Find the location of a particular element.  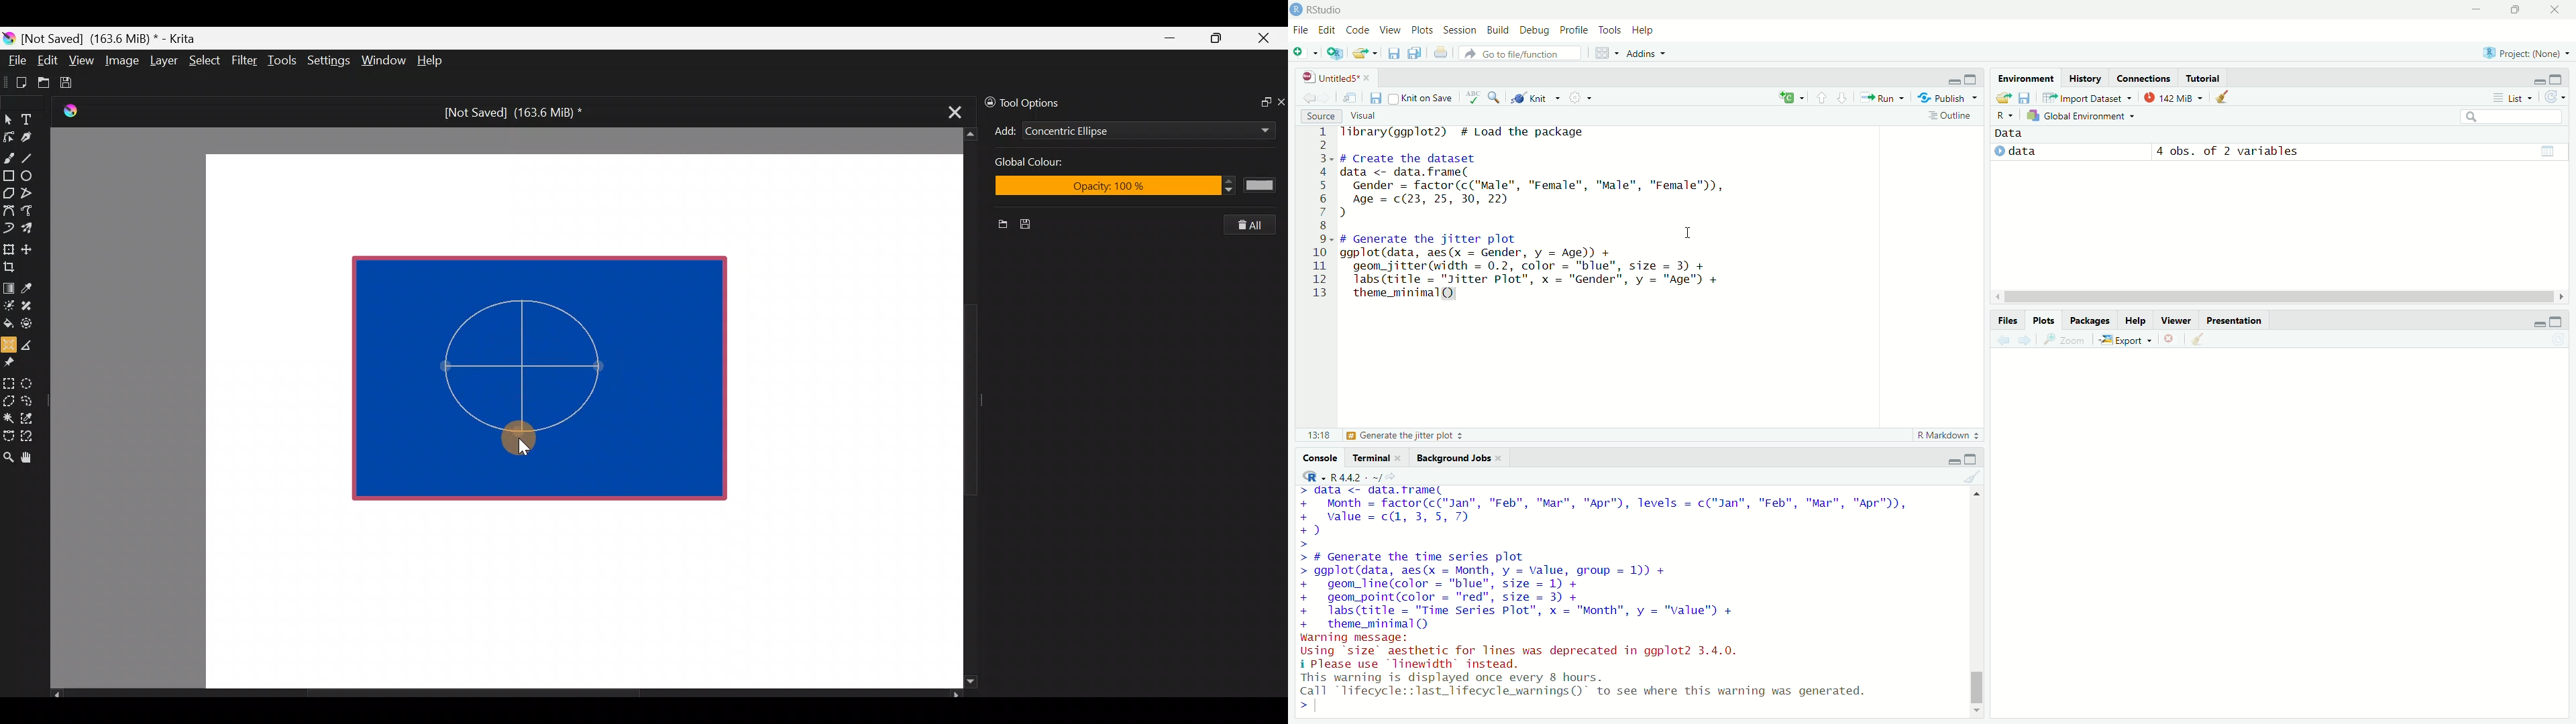

close is located at coordinates (1402, 457).